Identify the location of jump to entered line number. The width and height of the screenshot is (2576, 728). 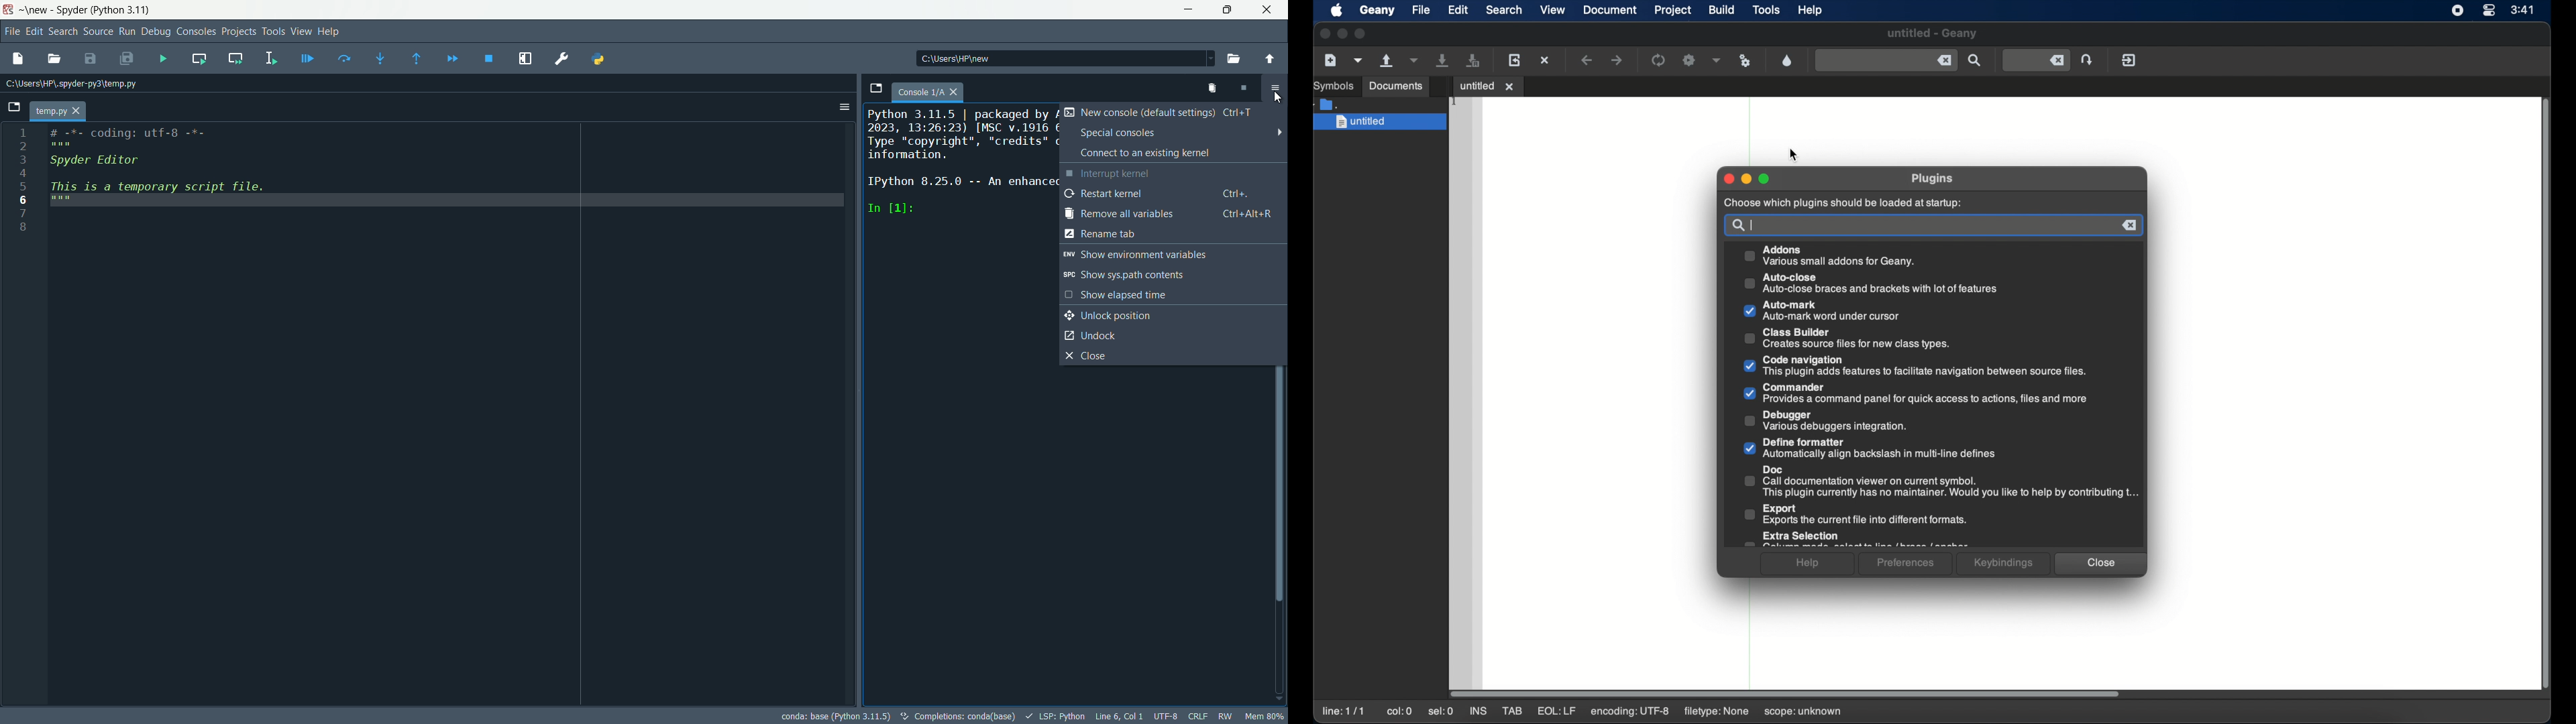
(2087, 60).